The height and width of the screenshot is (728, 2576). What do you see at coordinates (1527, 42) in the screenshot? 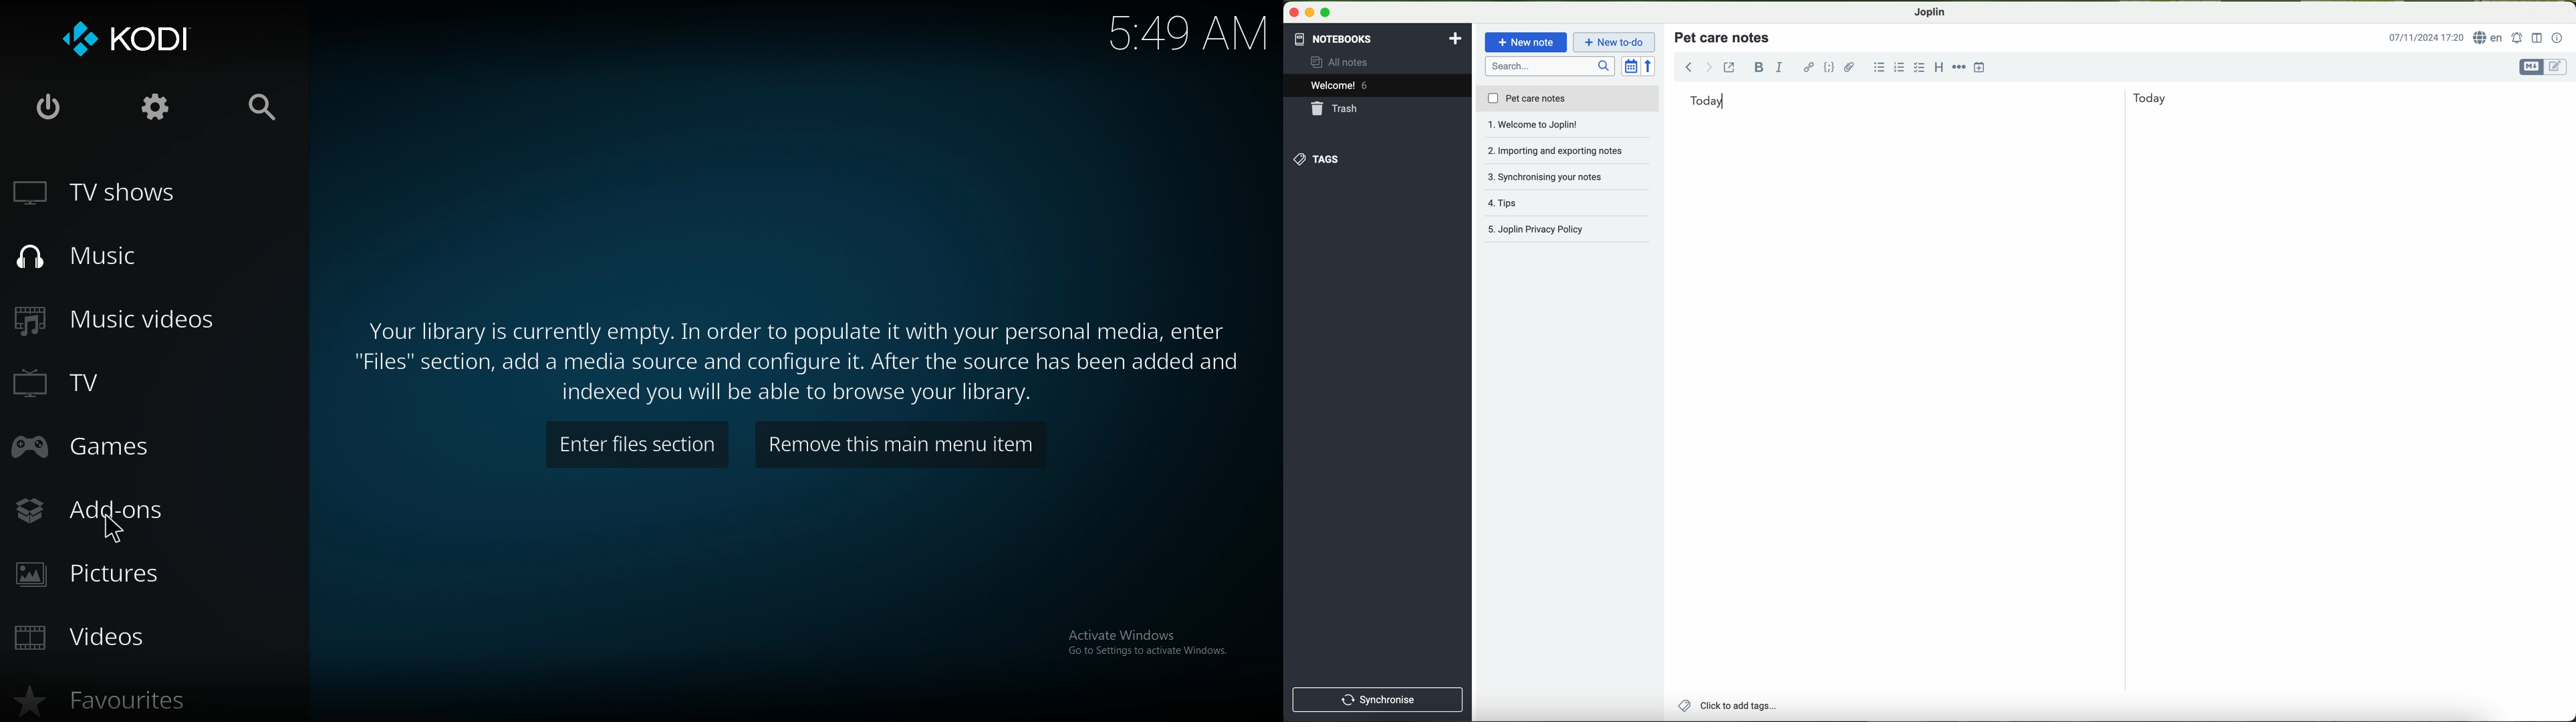
I see `new note button` at bounding box center [1527, 42].